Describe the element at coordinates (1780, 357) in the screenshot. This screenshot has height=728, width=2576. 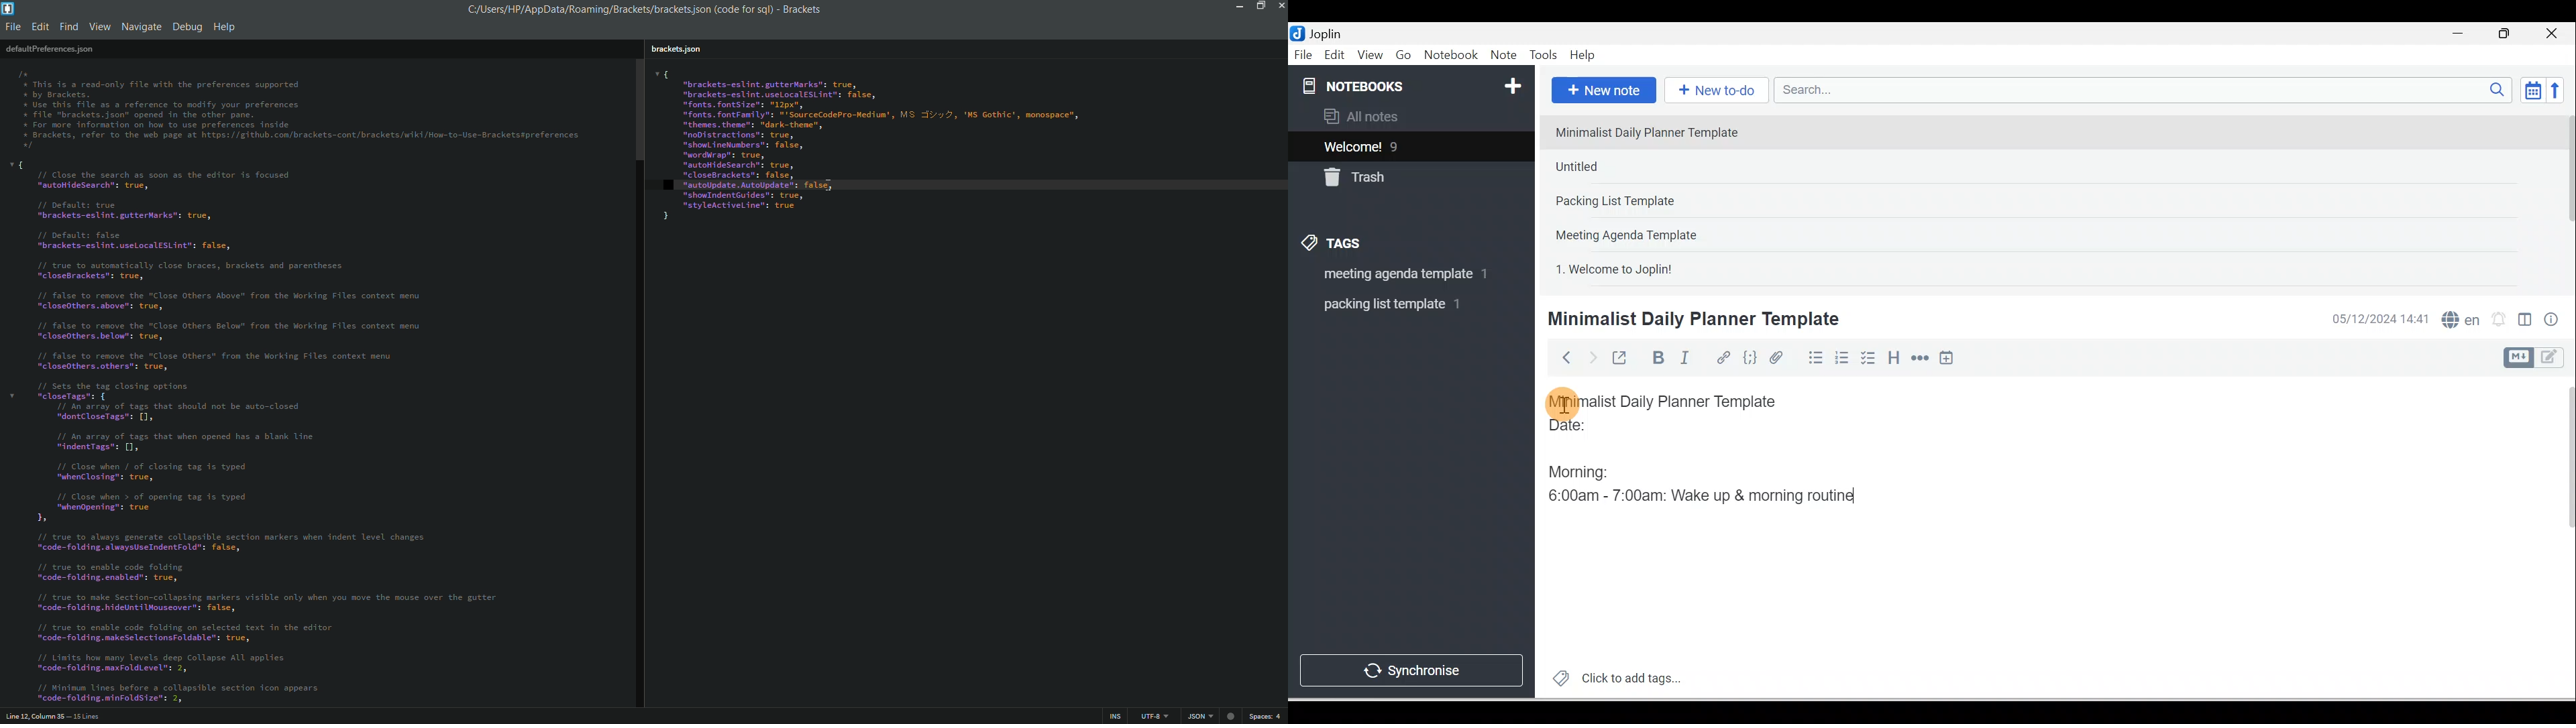
I see `Attach file` at that location.